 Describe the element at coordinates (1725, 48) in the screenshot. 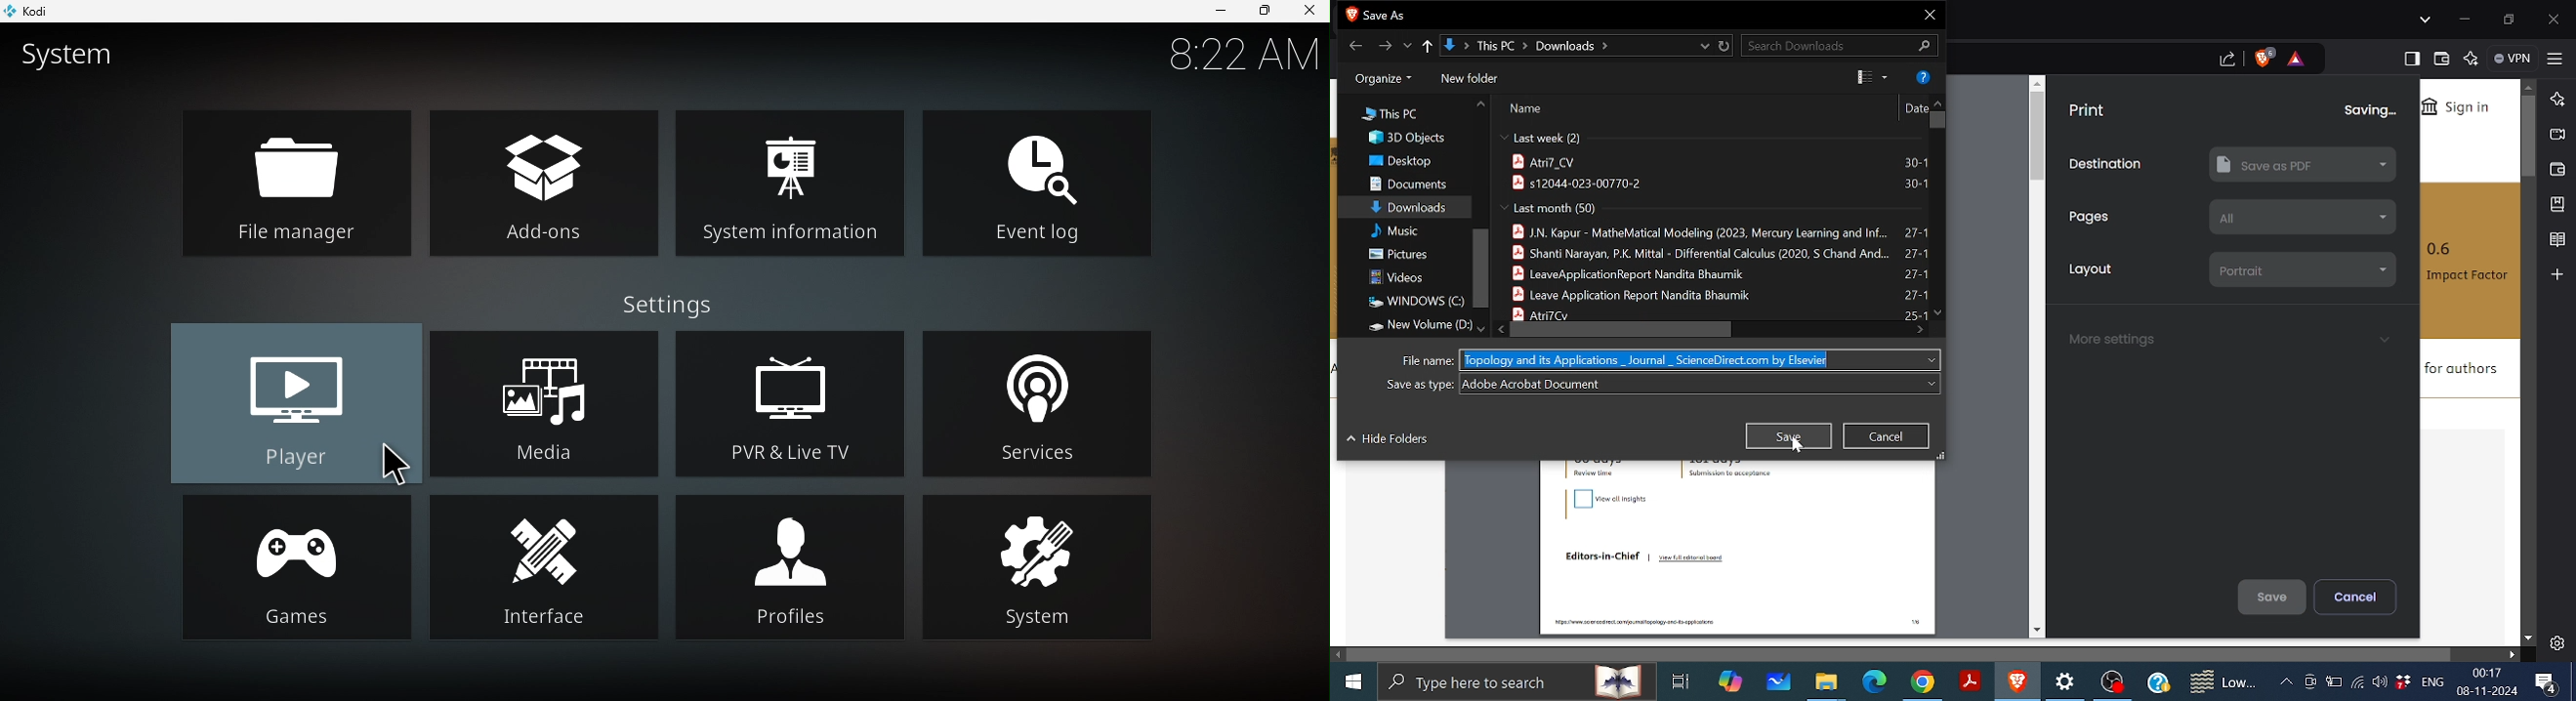

I see `Reload` at that location.